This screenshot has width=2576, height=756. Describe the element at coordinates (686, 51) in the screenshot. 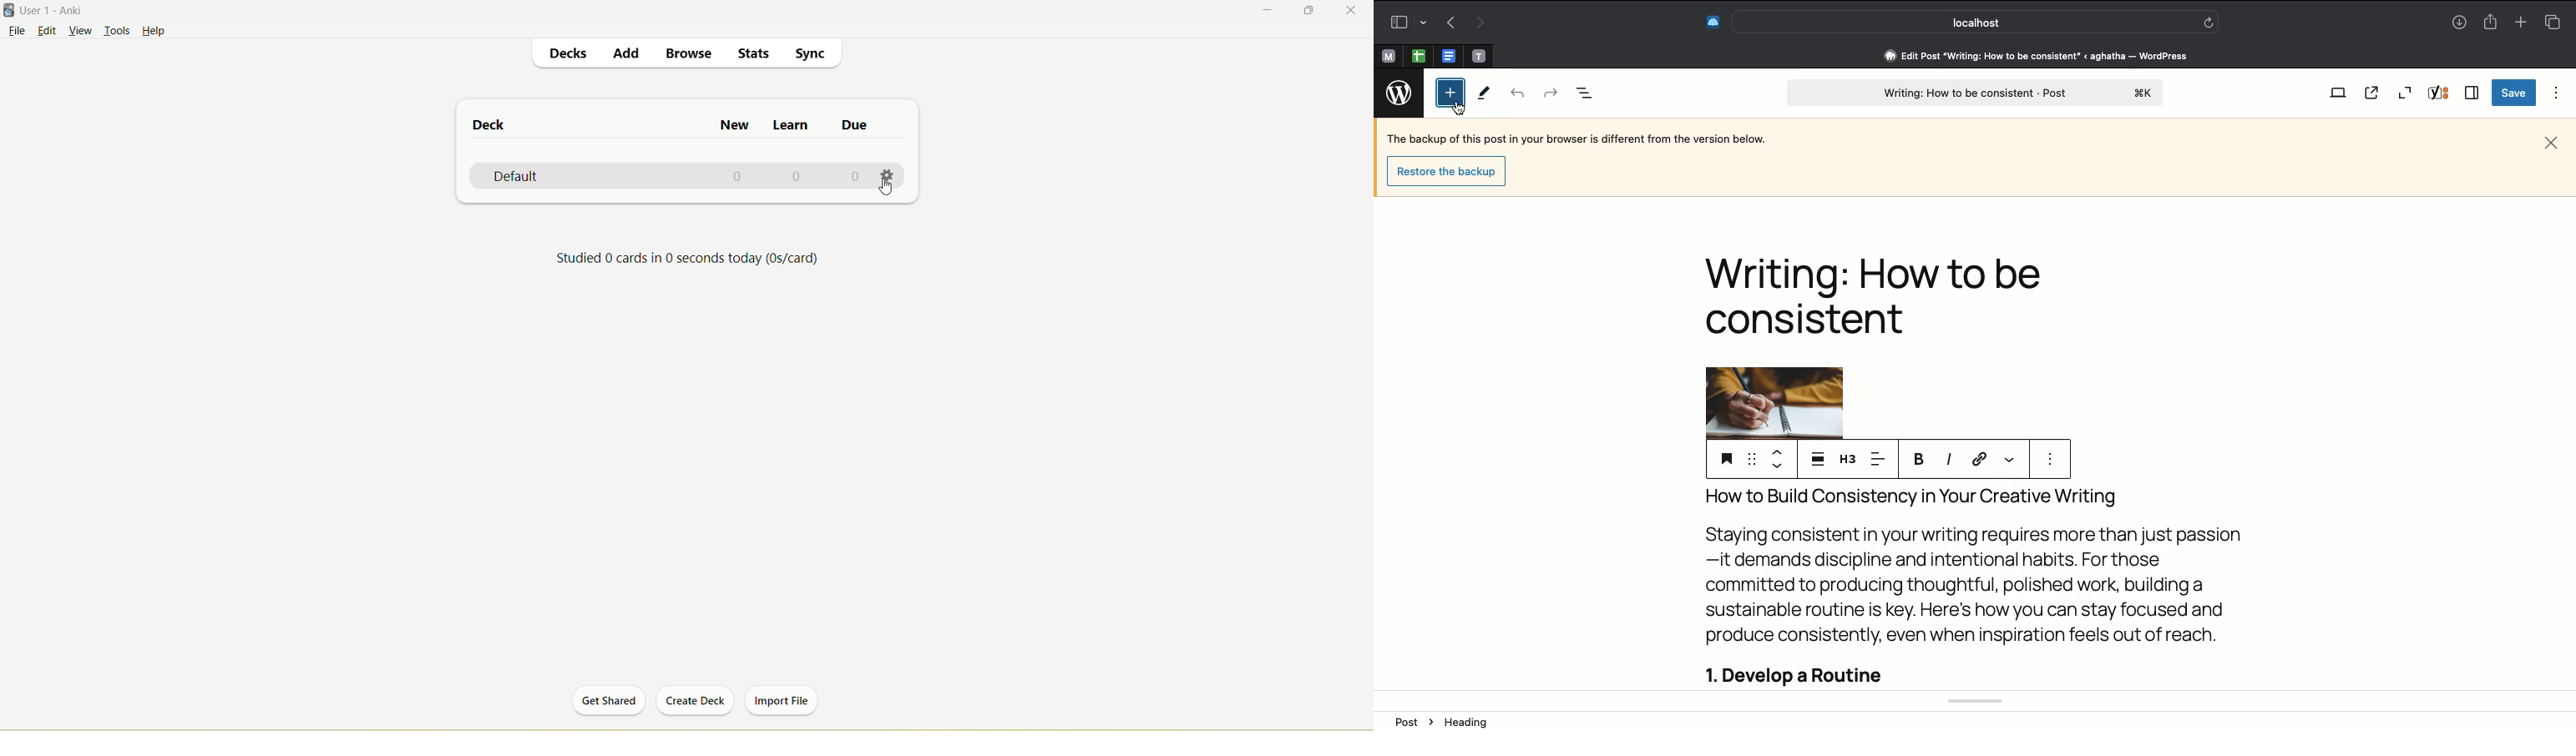

I see `browse` at that location.